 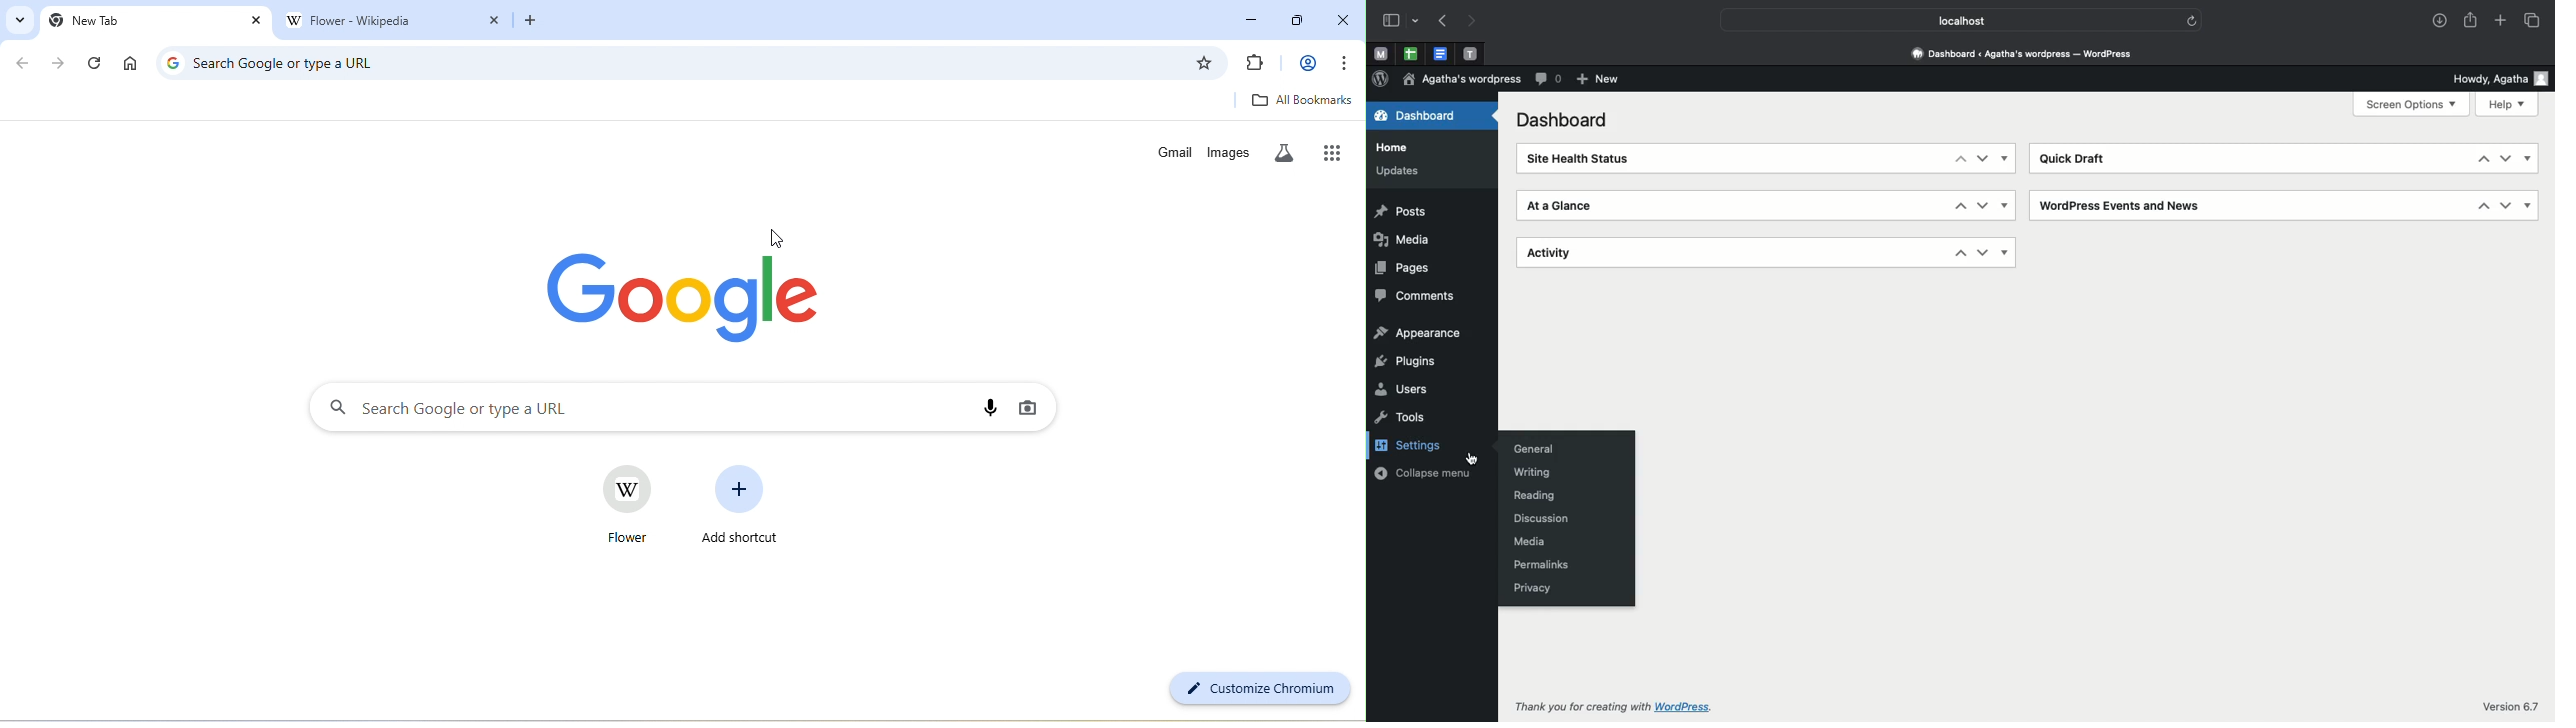 What do you see at coordinates (622, 506) in the screenshot?
I see `website: wikipedia flower` at bounding box center [622, 506].